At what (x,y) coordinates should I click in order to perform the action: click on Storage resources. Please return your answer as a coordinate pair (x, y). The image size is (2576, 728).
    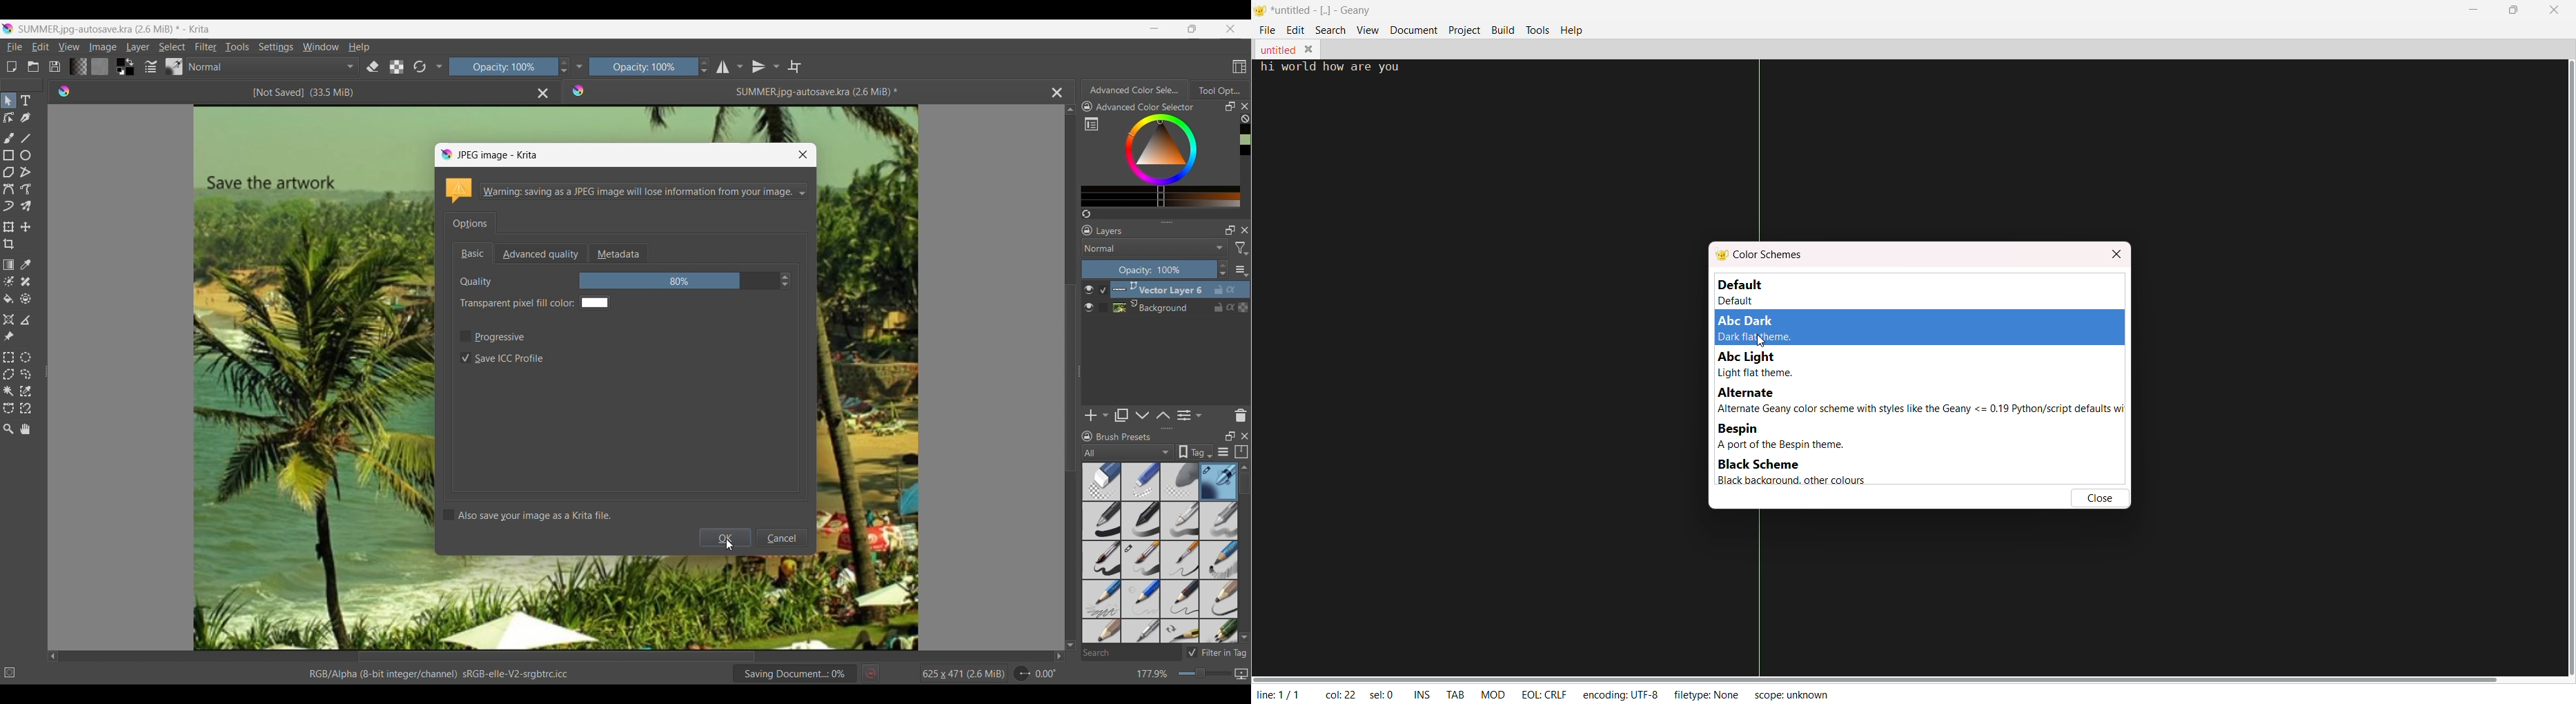
    Looking at the image, I should click on (1241, 452).